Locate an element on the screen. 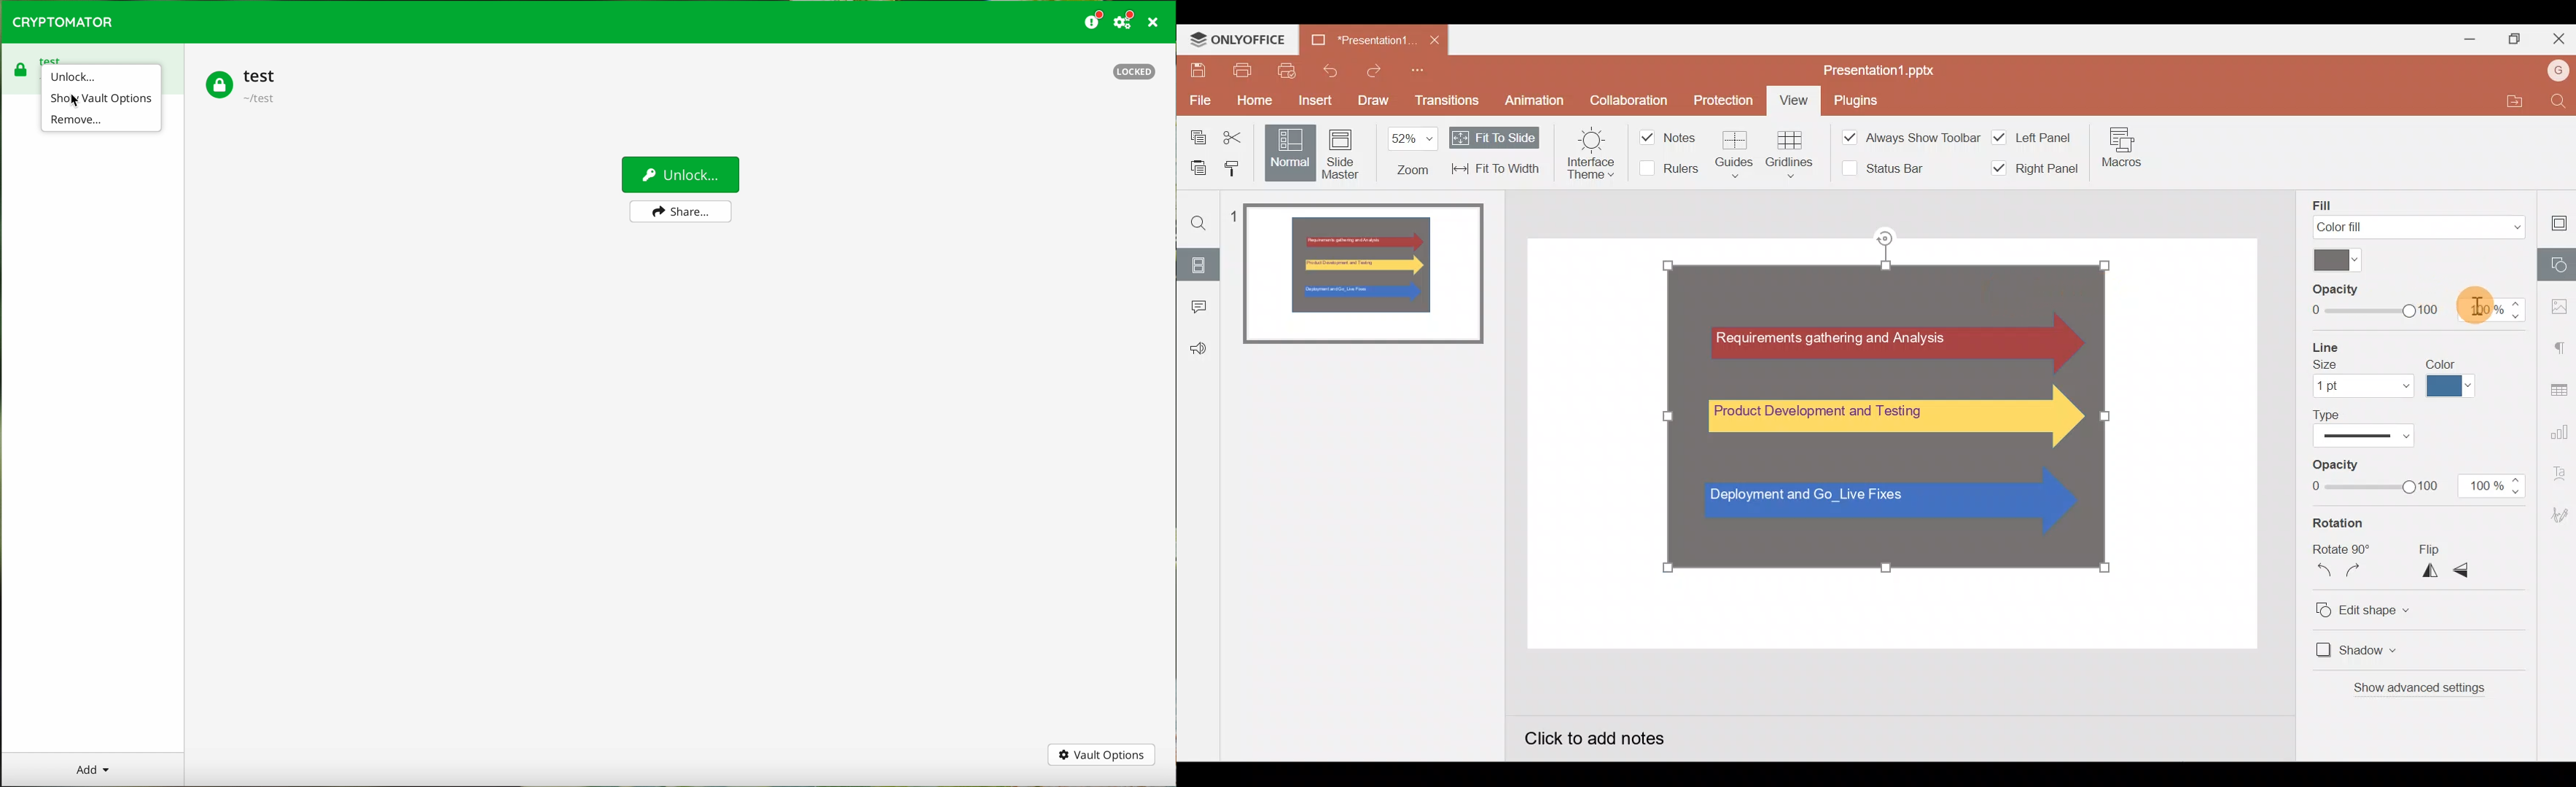 Image resolution: width=2576 pixels, height=812 pixels. Slide 1 is located at coordinates (1365, 275).